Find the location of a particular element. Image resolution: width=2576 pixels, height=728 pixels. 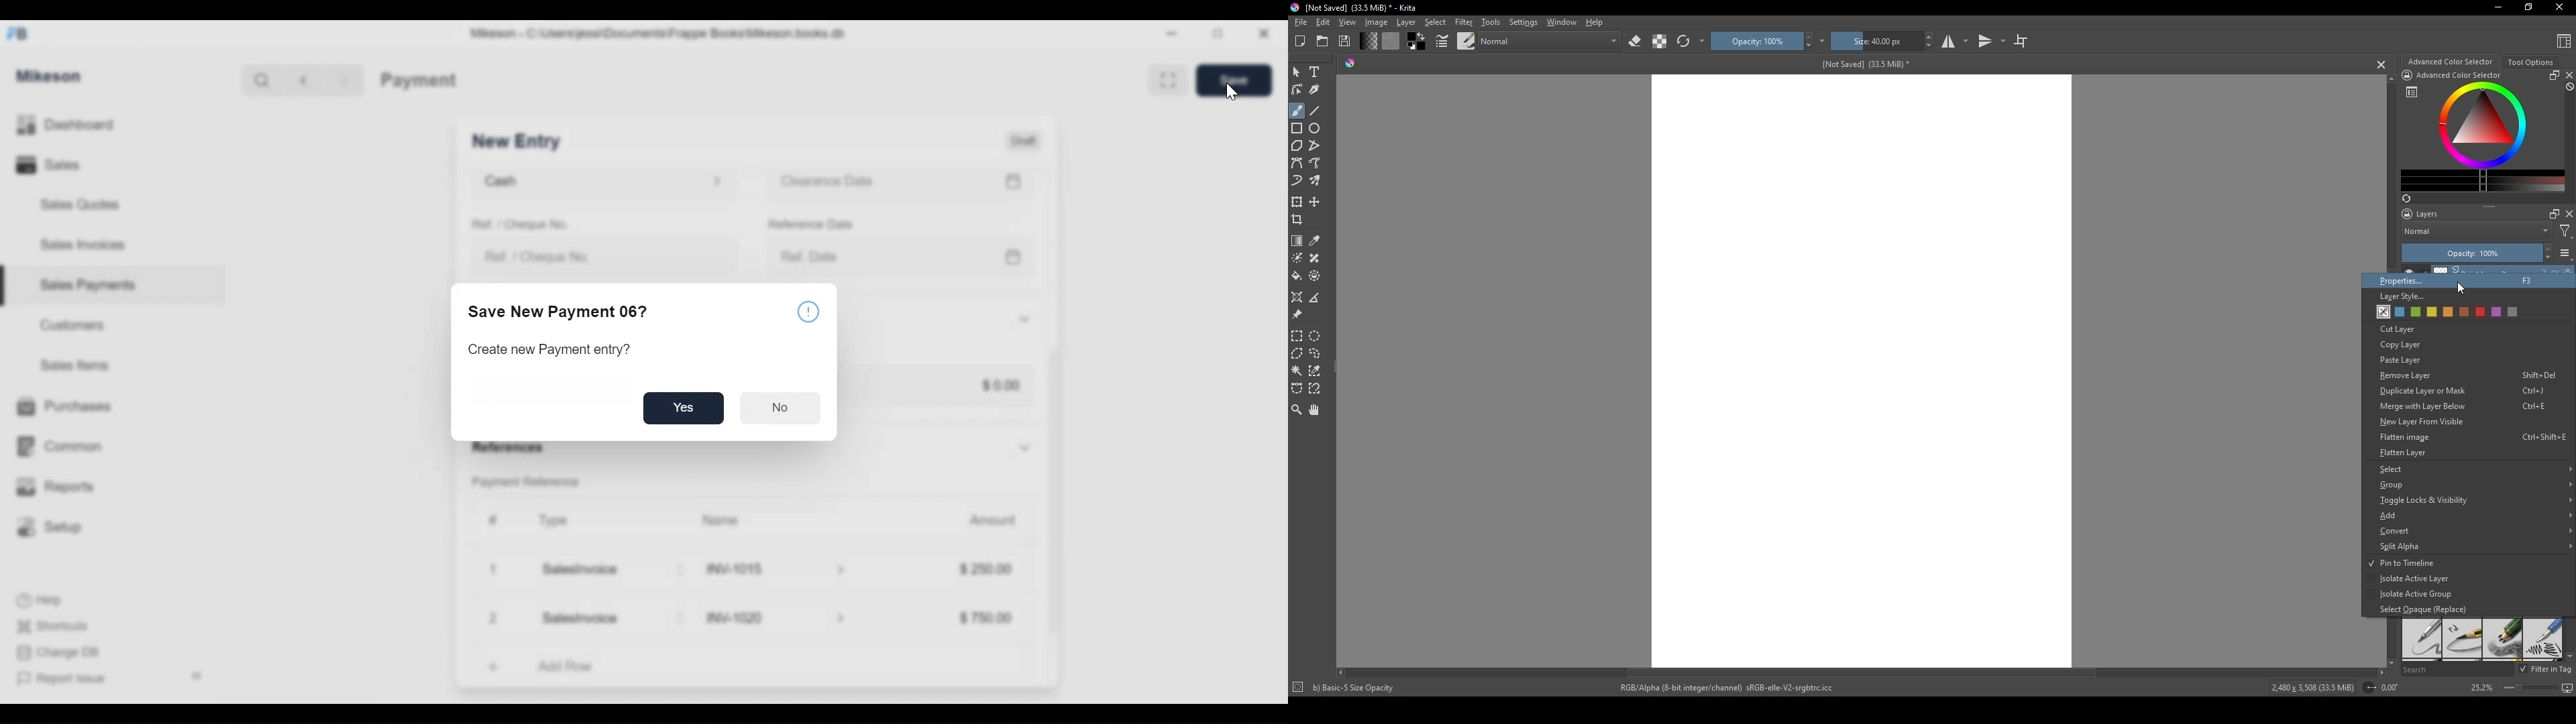

Help is located at coordinates (50, 600).